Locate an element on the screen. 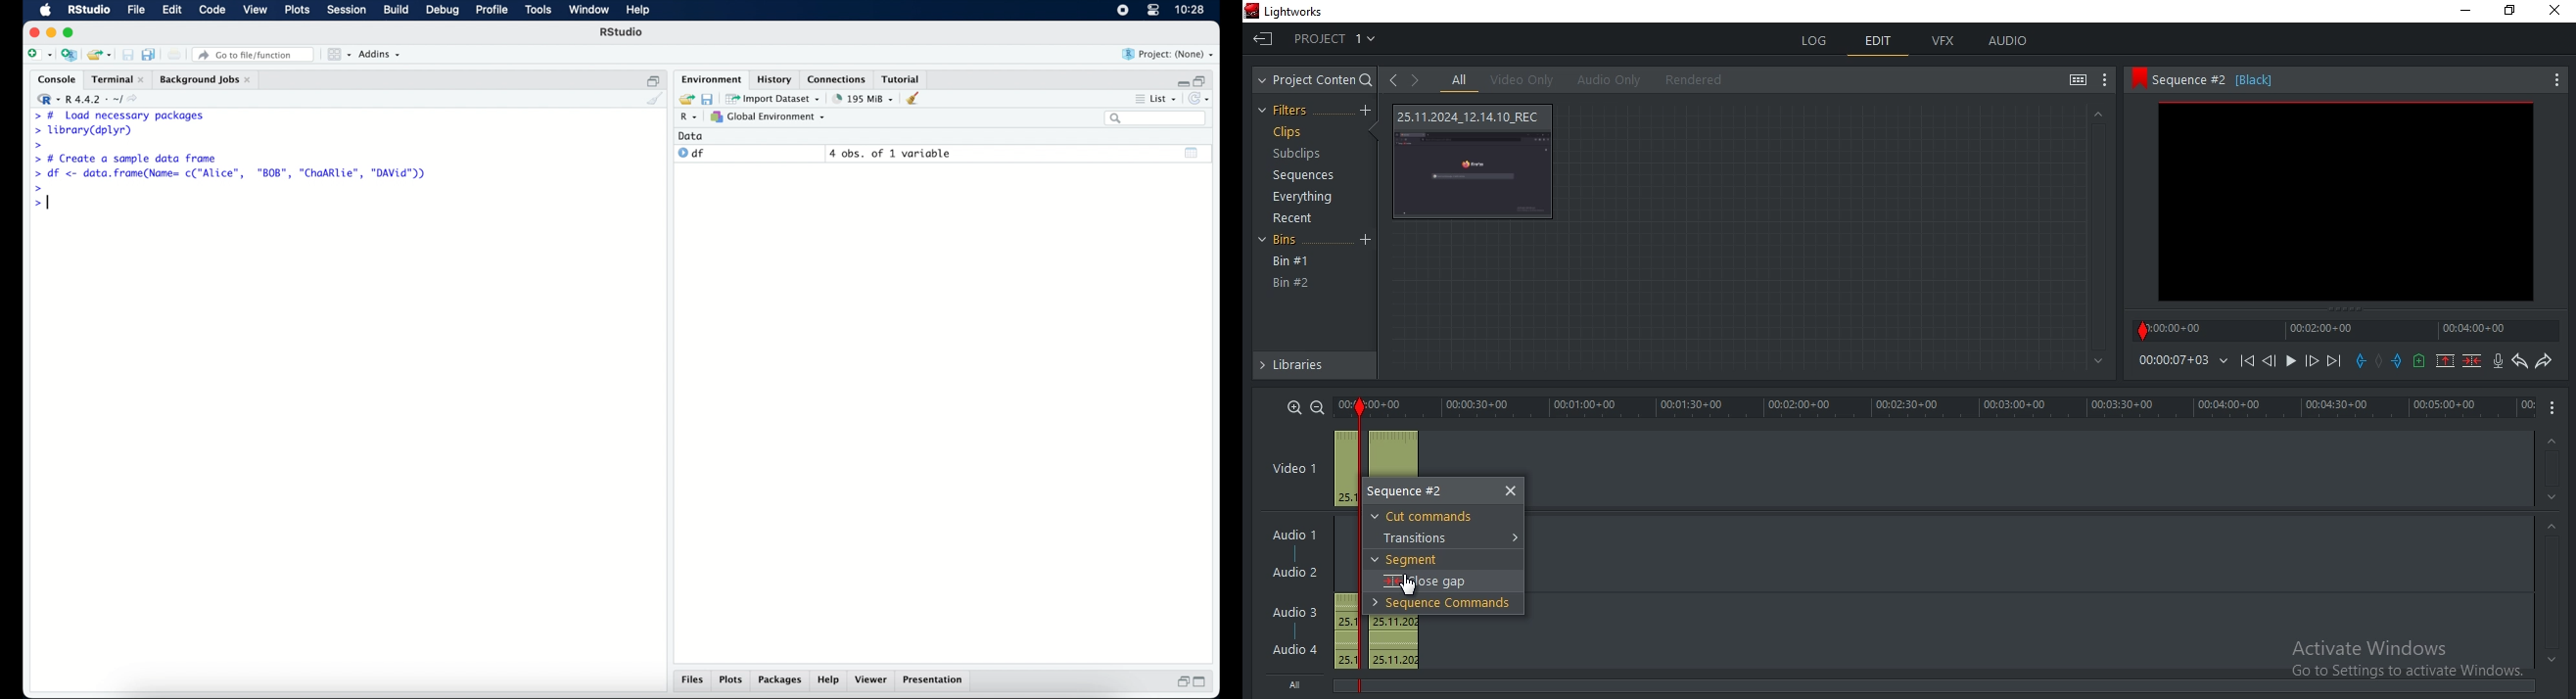 The width and height of the screenshot is (2576, 700). cut commands is located at coordinates (1427, 517).